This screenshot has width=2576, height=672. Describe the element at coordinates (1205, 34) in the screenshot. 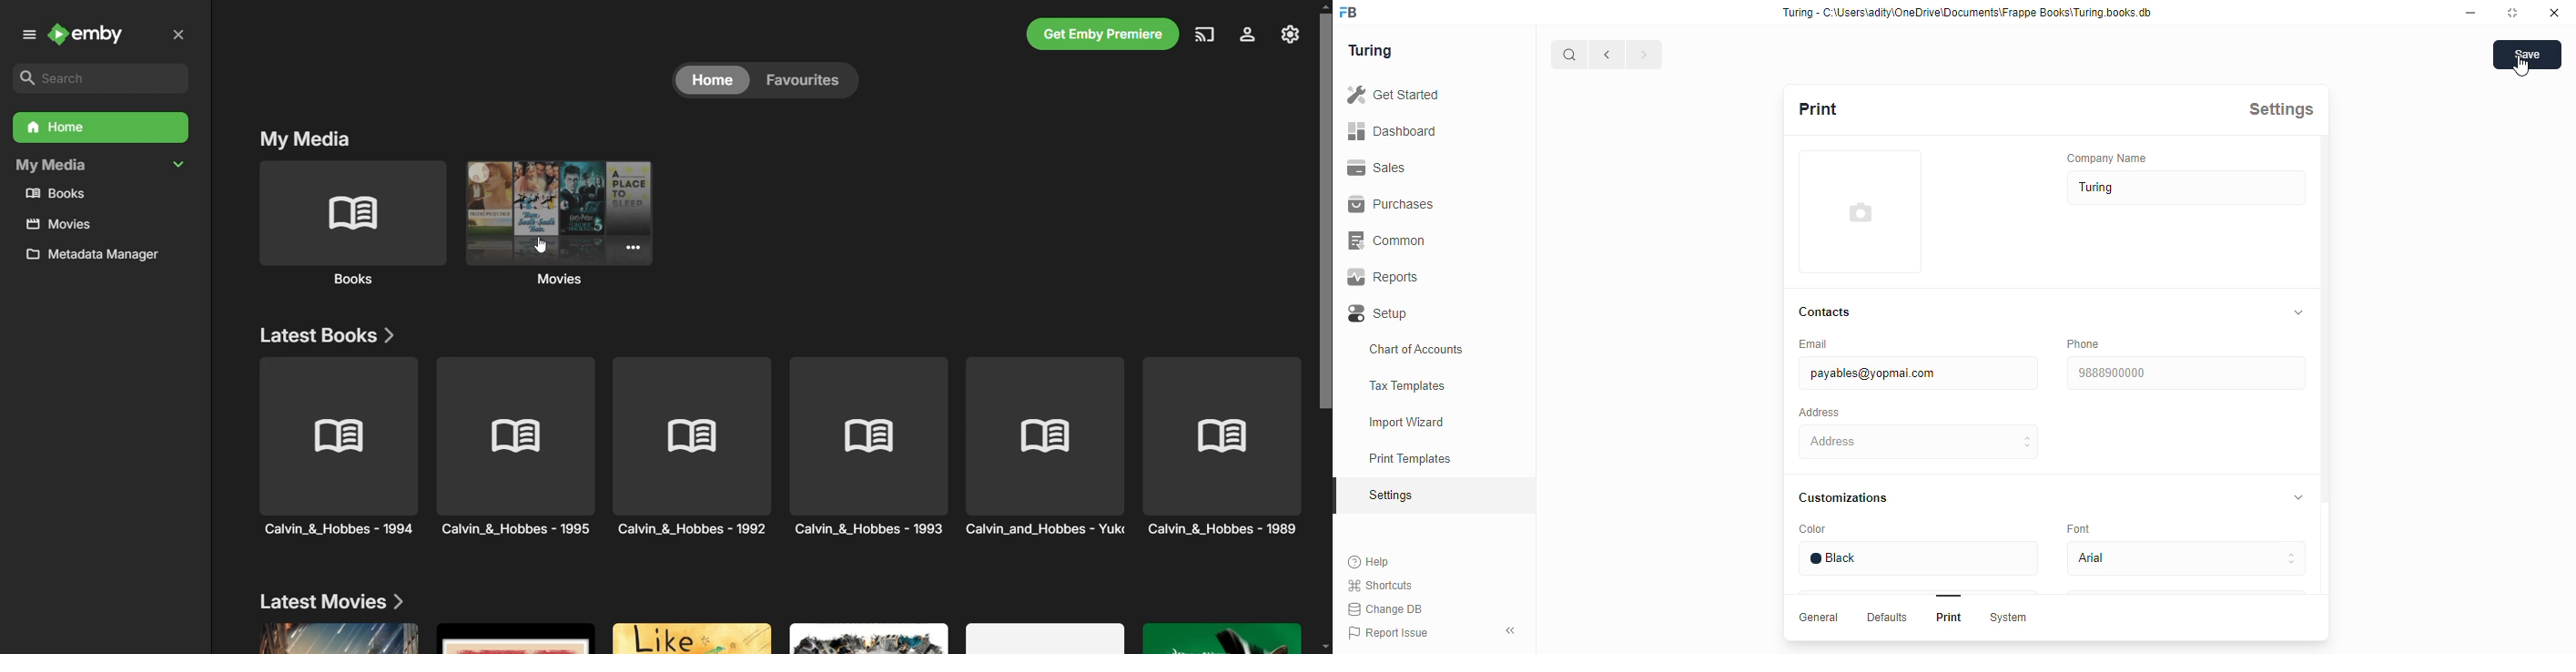

I see `Play on another device` at that location.